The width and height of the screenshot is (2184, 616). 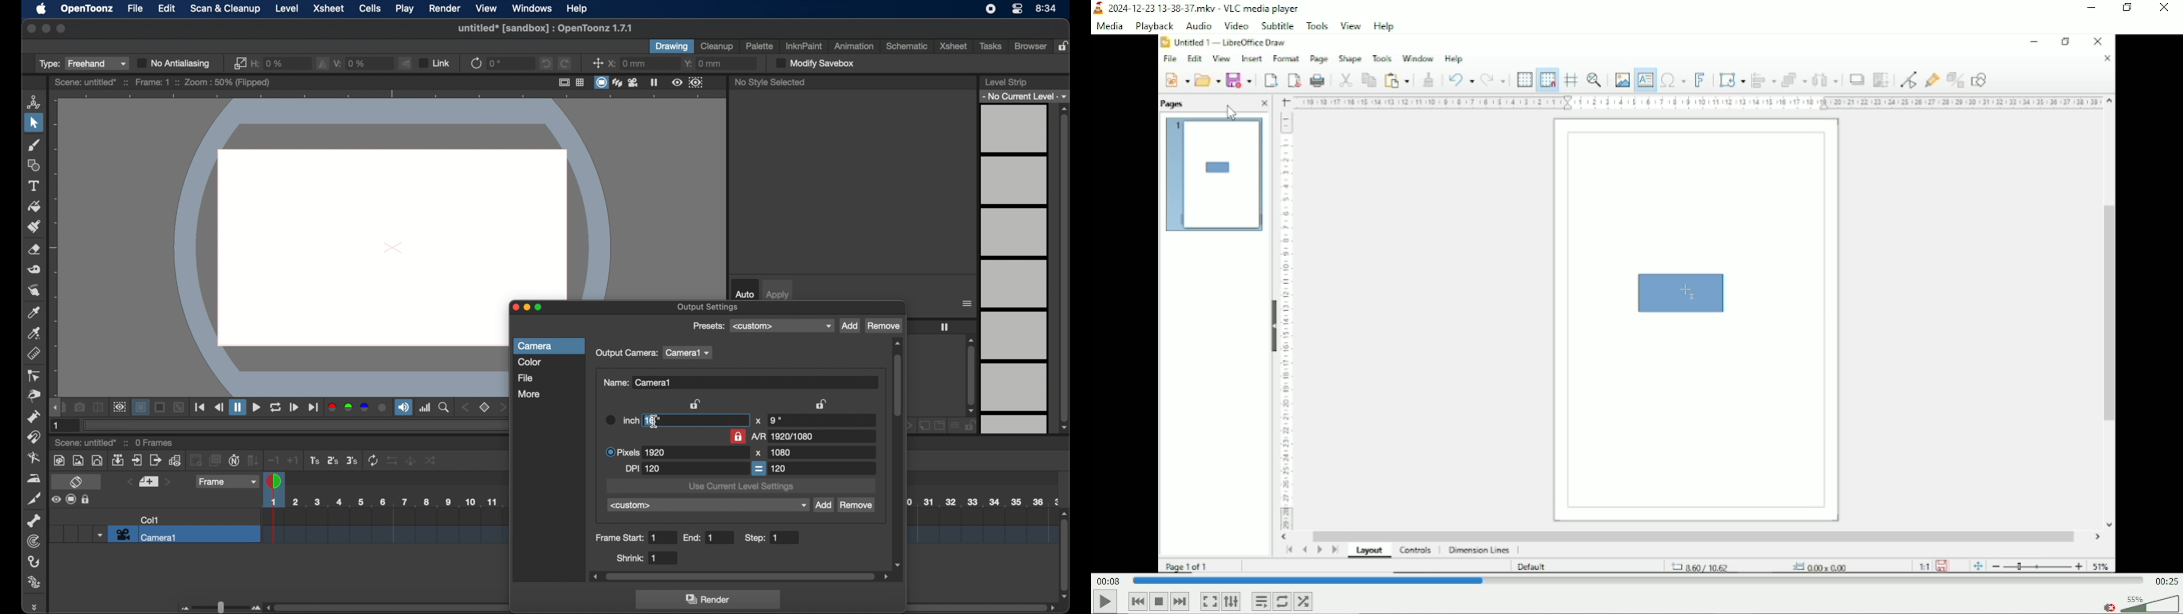 I want to click on pixels, so click(x=637, y=452).